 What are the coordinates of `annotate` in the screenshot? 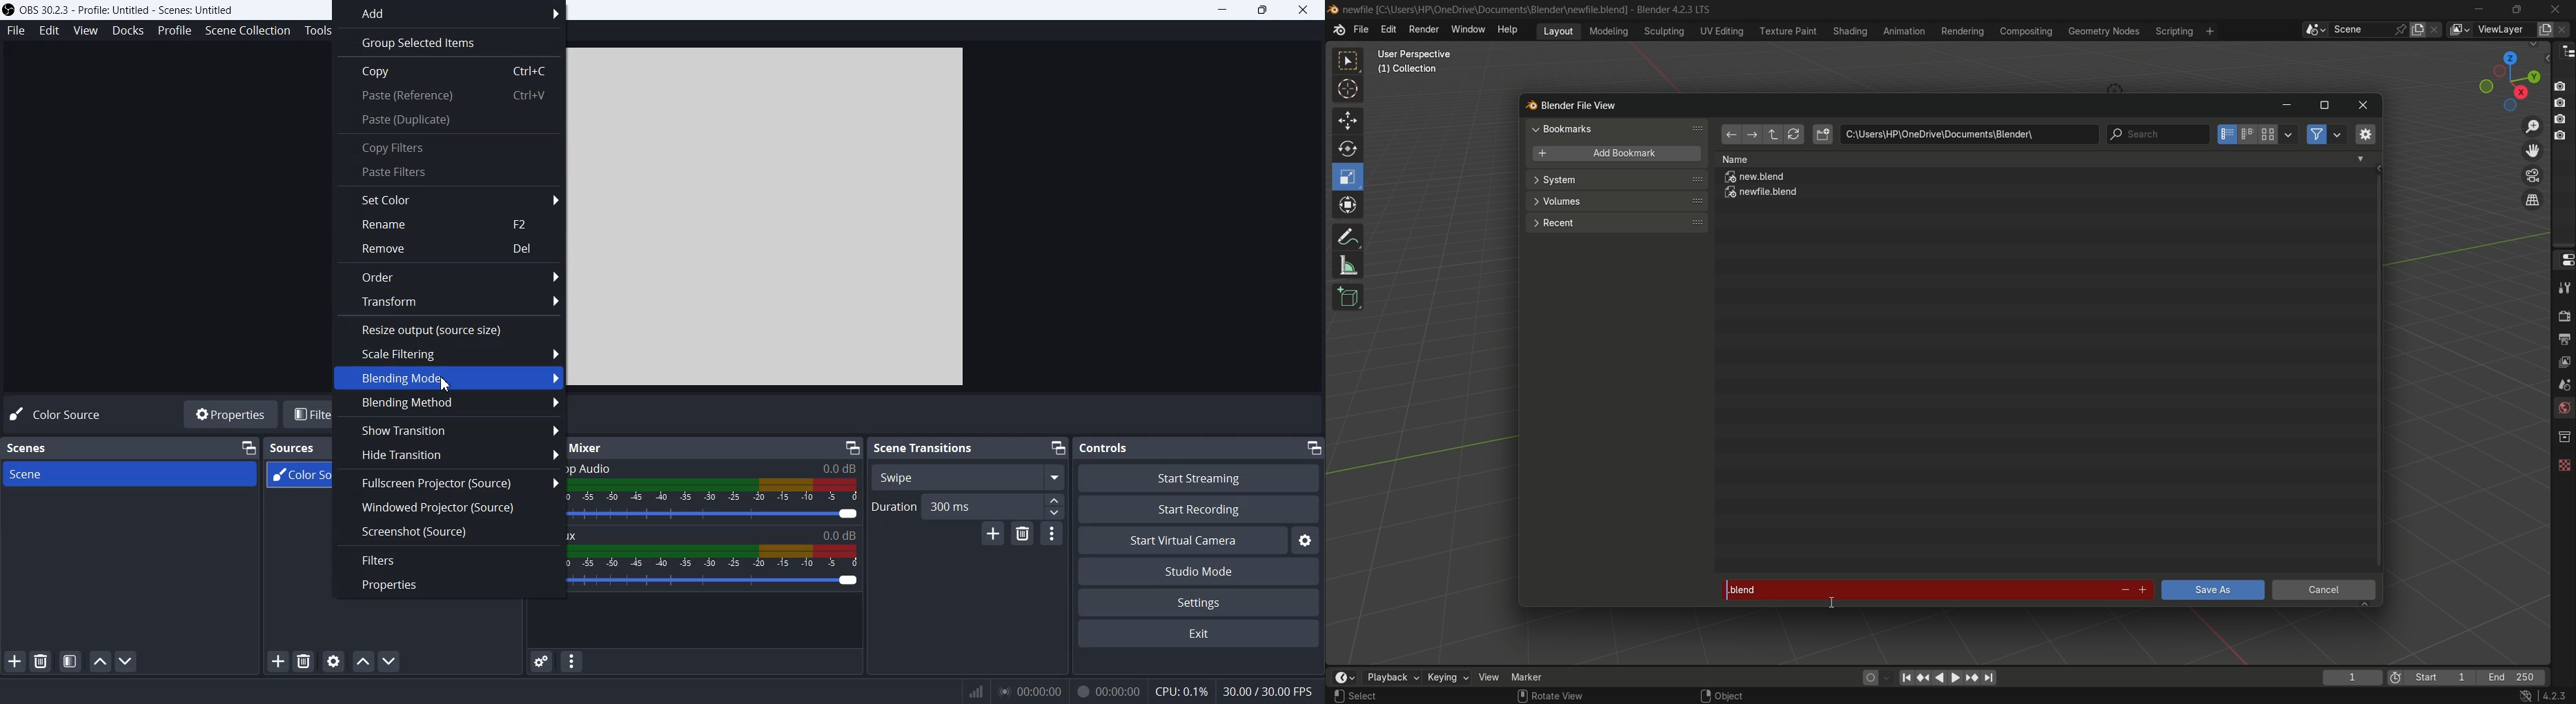 It's located at (1347, 235).